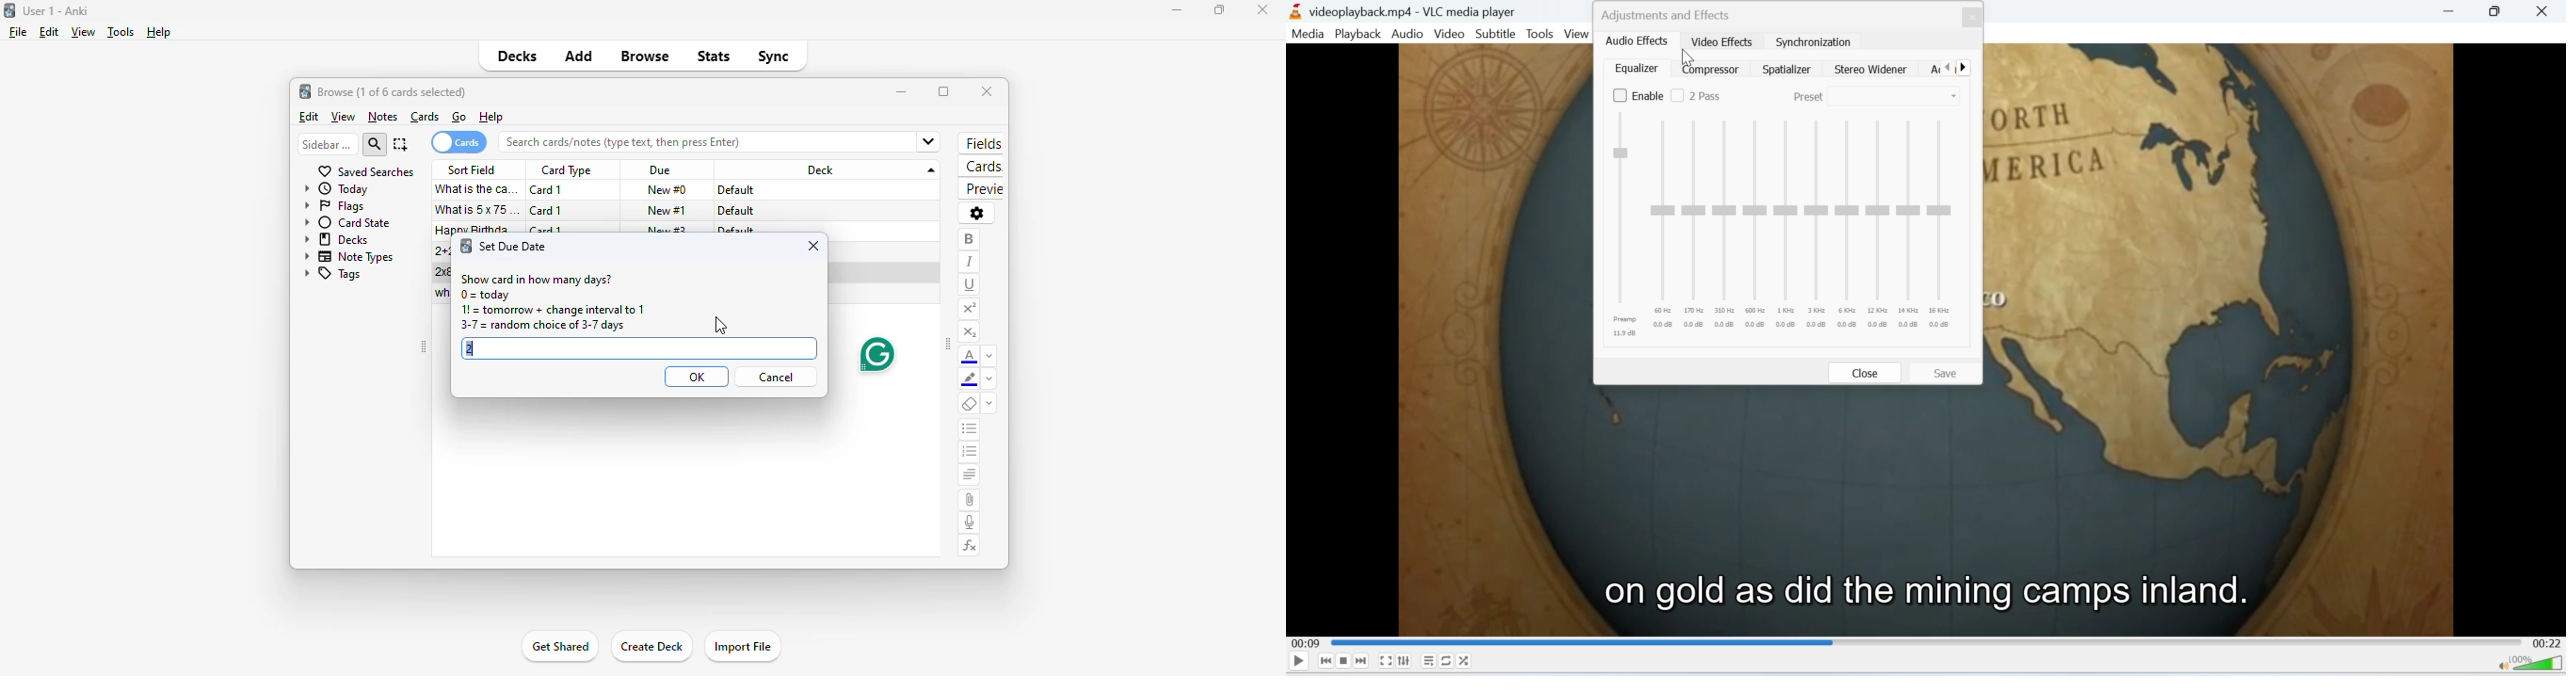 This screenshot has height=700, width=2576. What do you see at coordinates (491, 118) in the screenshot?
I see `help` at bounding box center [491, 118].